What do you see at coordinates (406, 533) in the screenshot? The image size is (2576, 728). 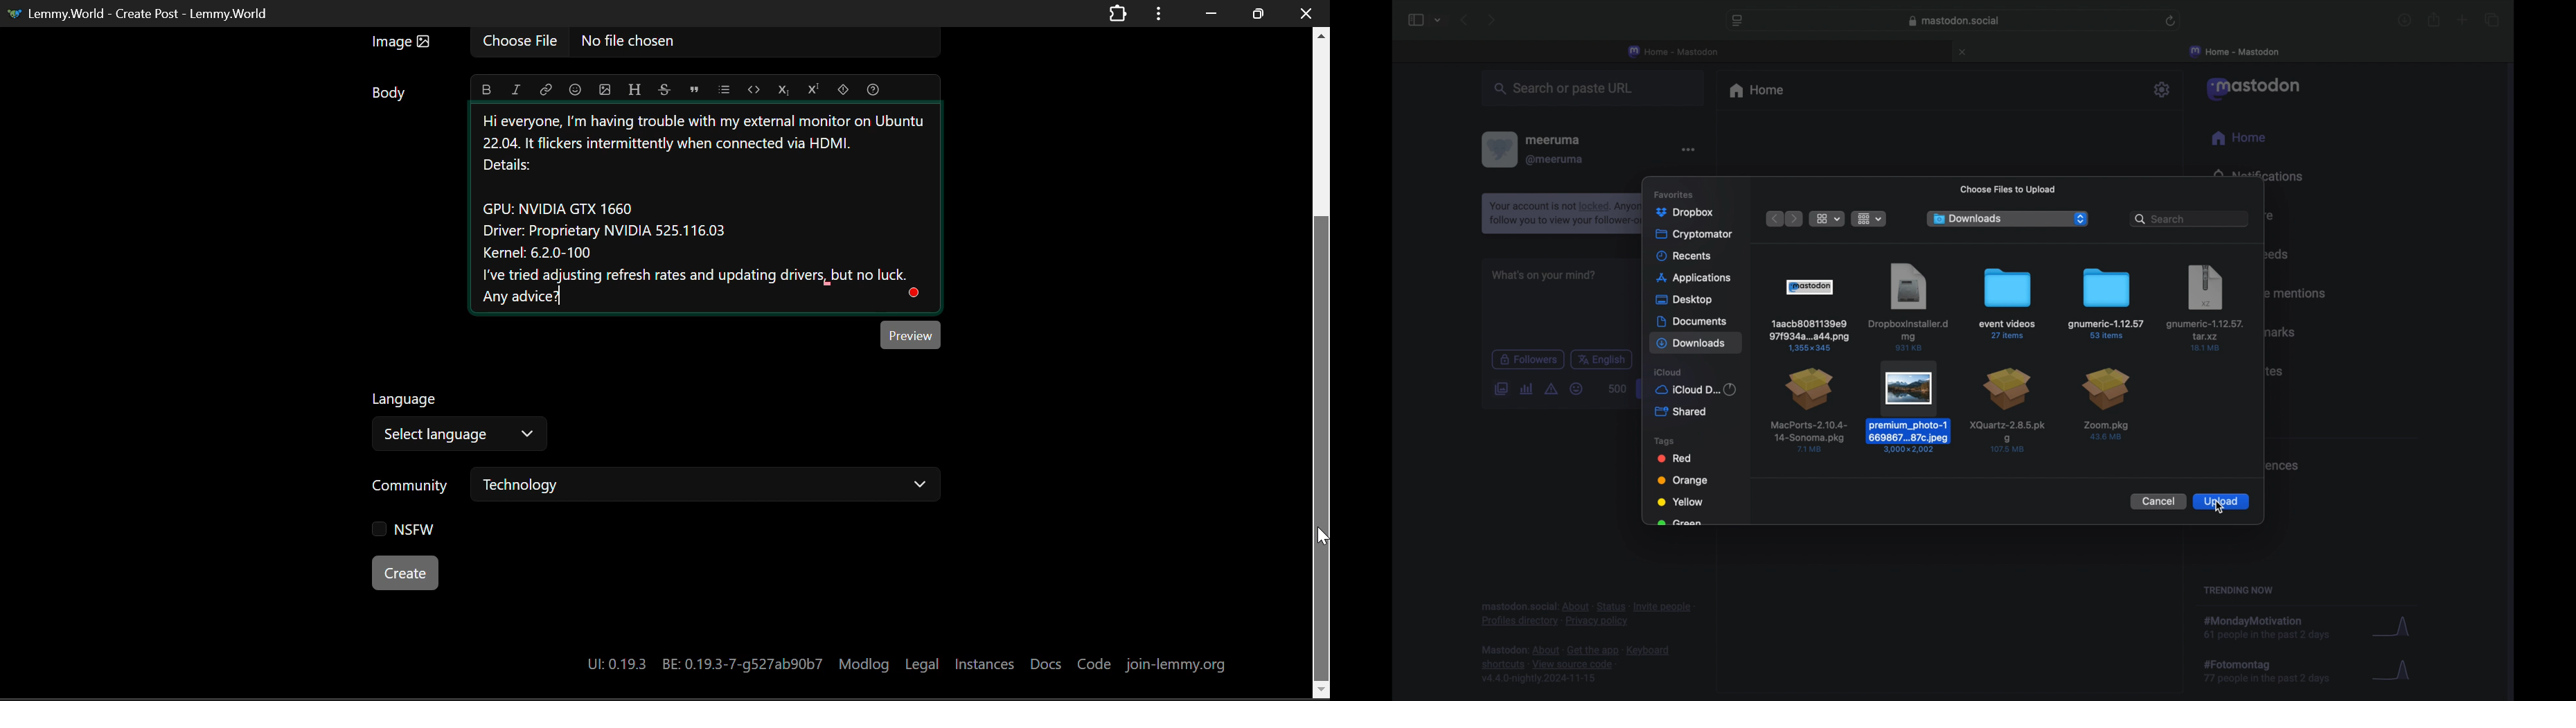 I see `NSFW Checkbox` at bounding box center [406, 533].